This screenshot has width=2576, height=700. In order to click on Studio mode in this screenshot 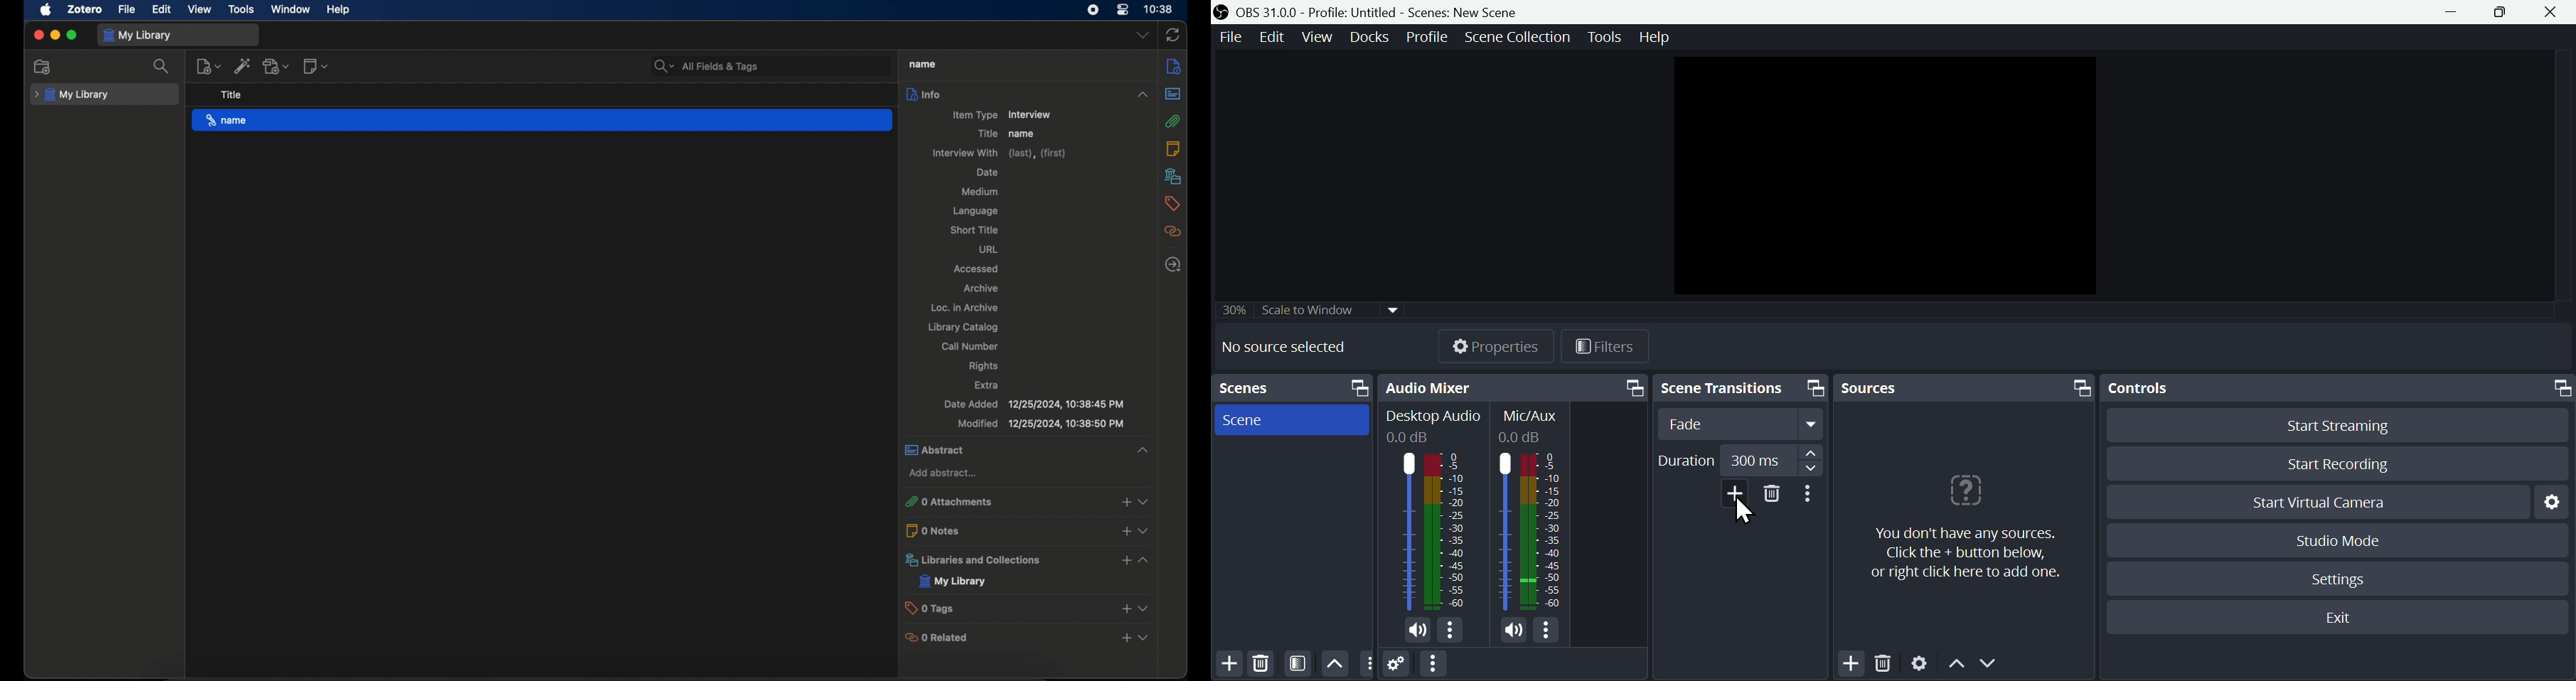, I will do `click(2333, 540)`.